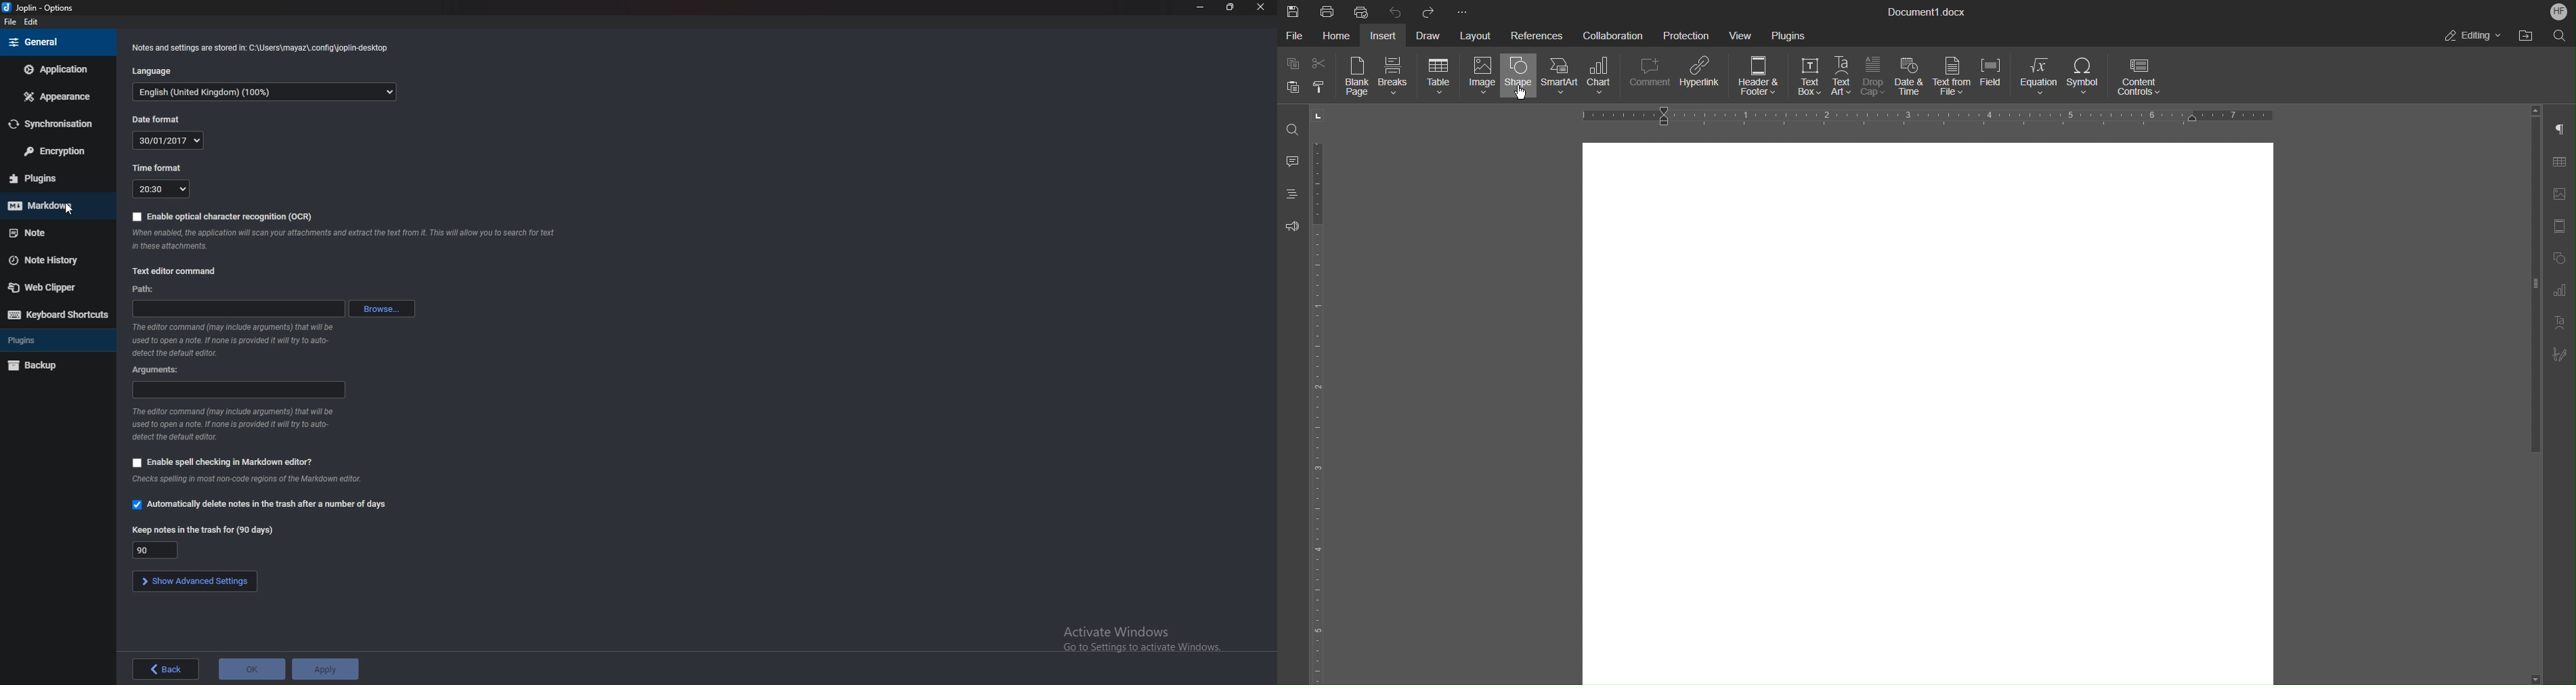 Image resolution: width=2576 pixels, height=700 pixels. Describe the element at coordinates (1477, 34) in the screenshot. I see `Layout` at that location.